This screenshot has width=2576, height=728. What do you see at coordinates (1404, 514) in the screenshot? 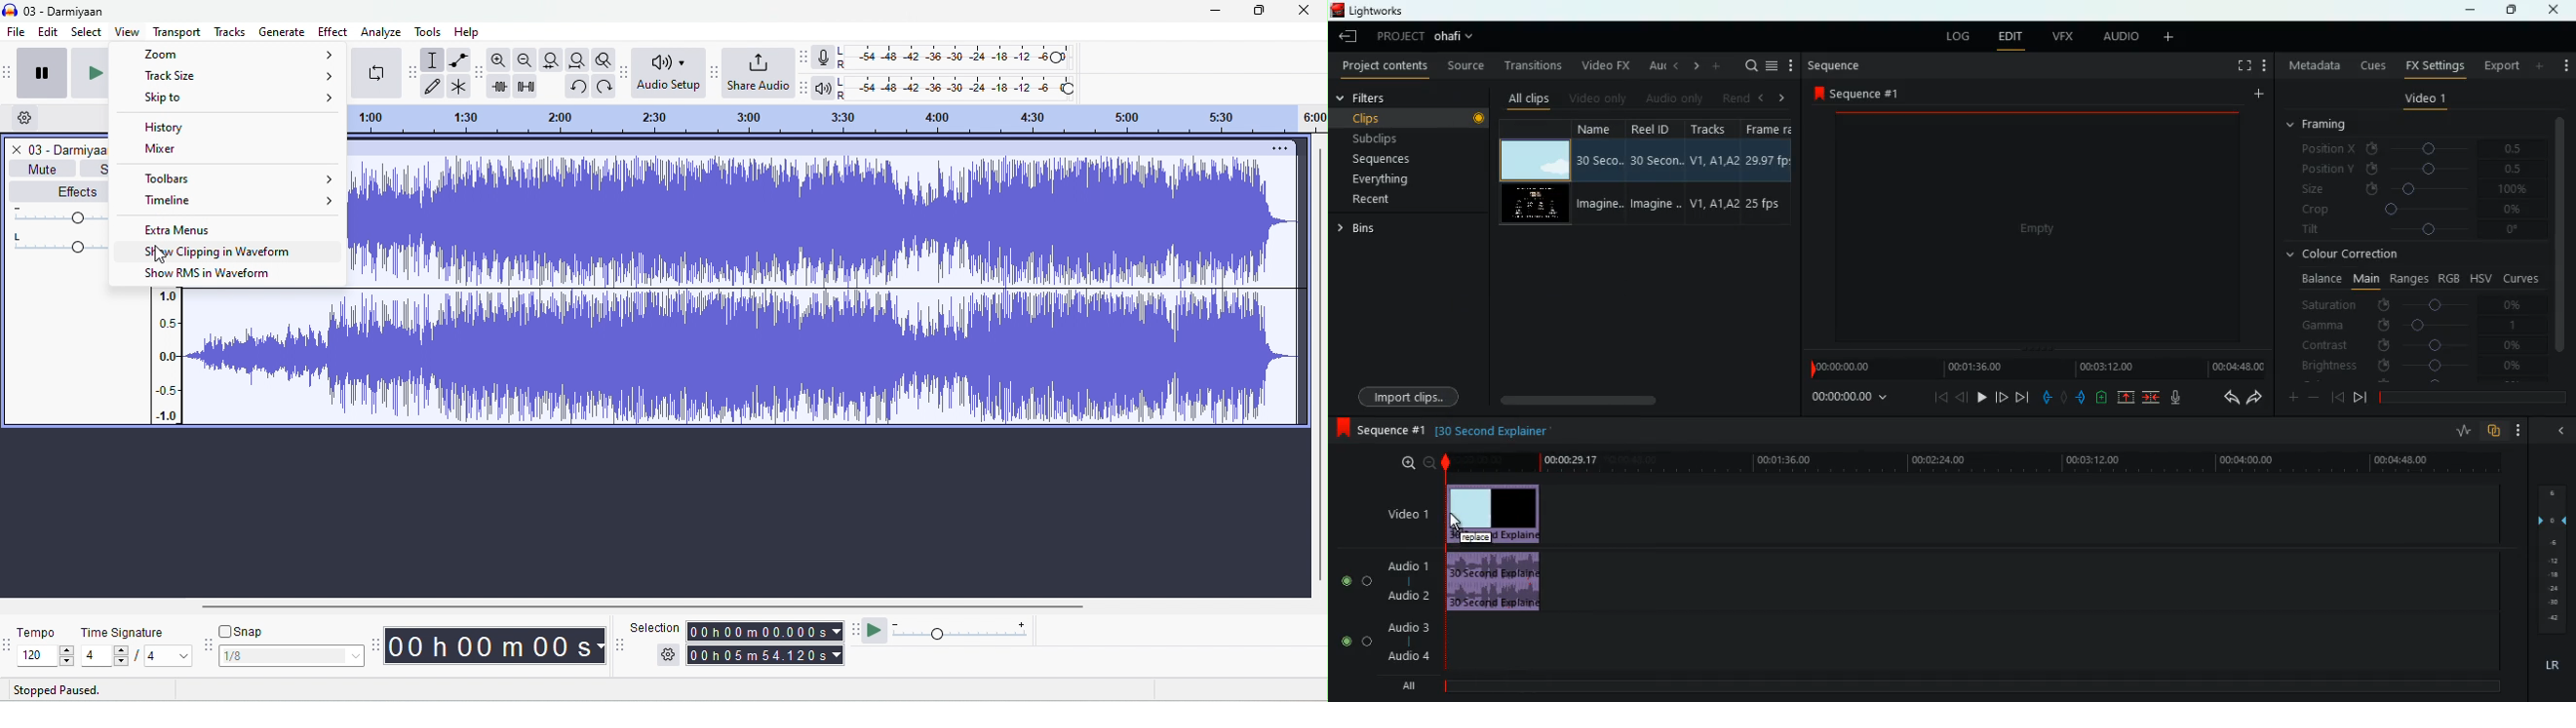
I see `video1` at bounding box center [1404, 514].